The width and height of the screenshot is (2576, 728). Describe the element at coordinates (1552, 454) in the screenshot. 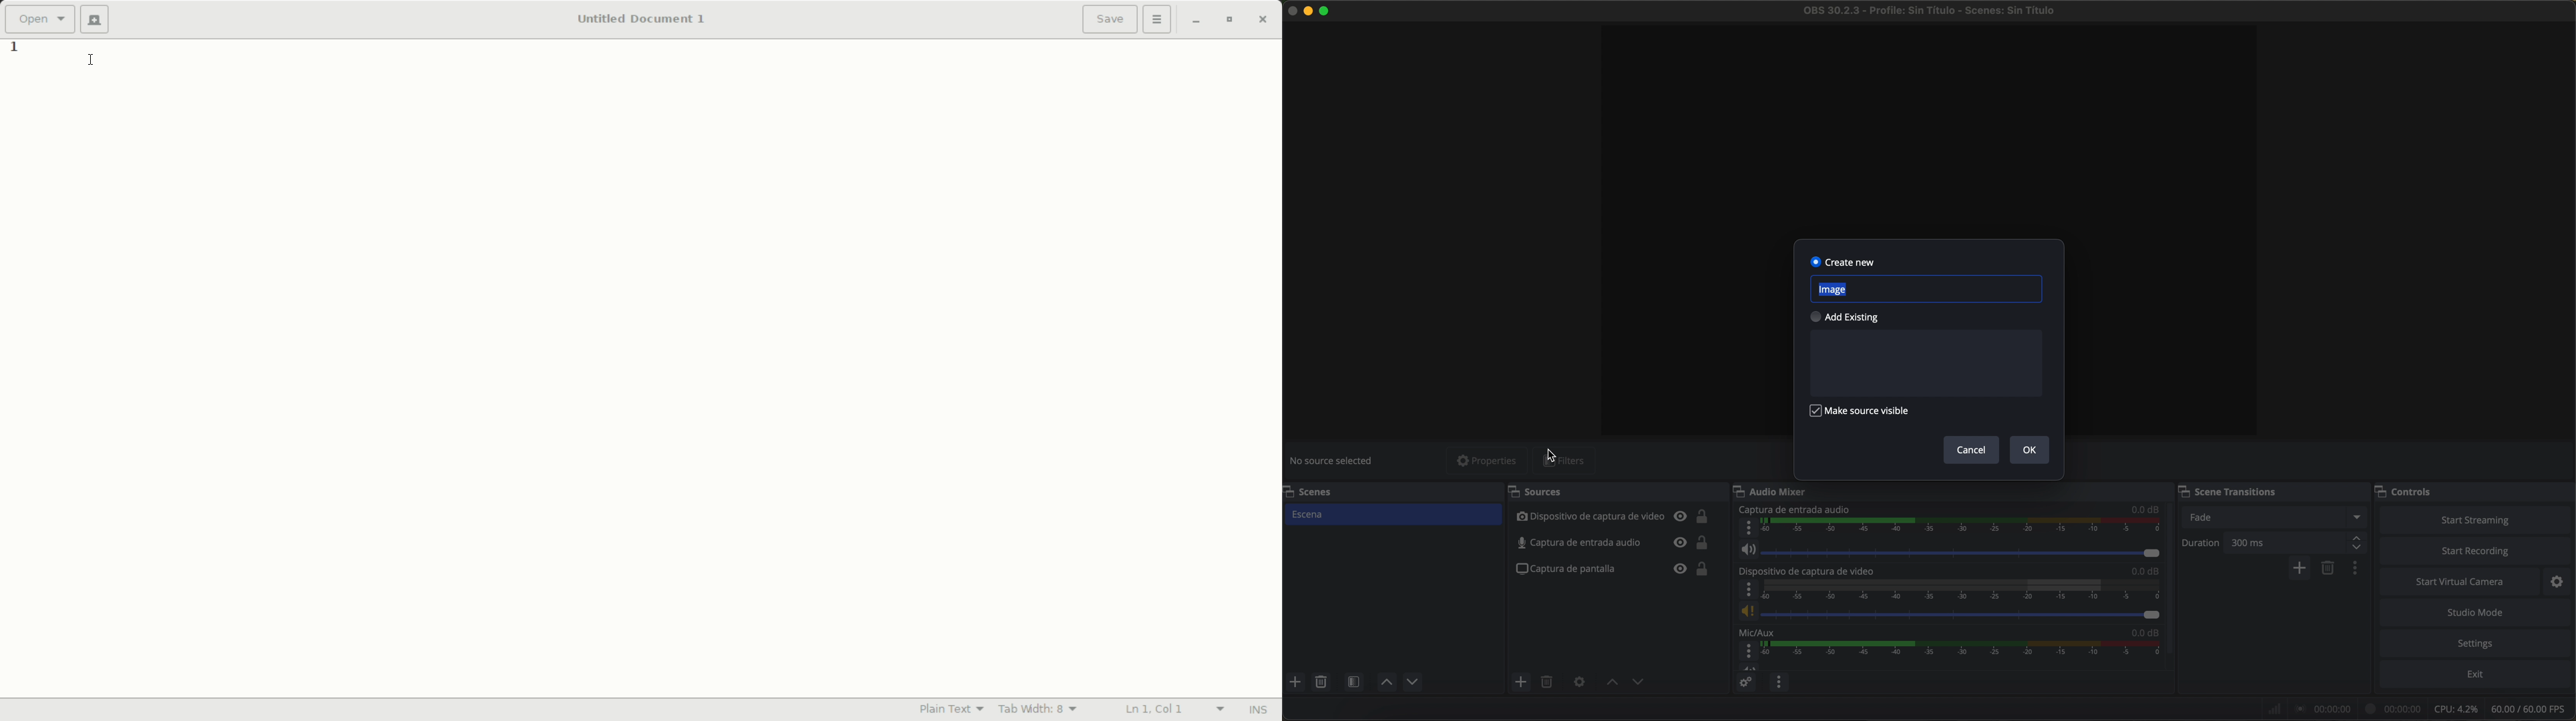

I see `mouse` at that location.